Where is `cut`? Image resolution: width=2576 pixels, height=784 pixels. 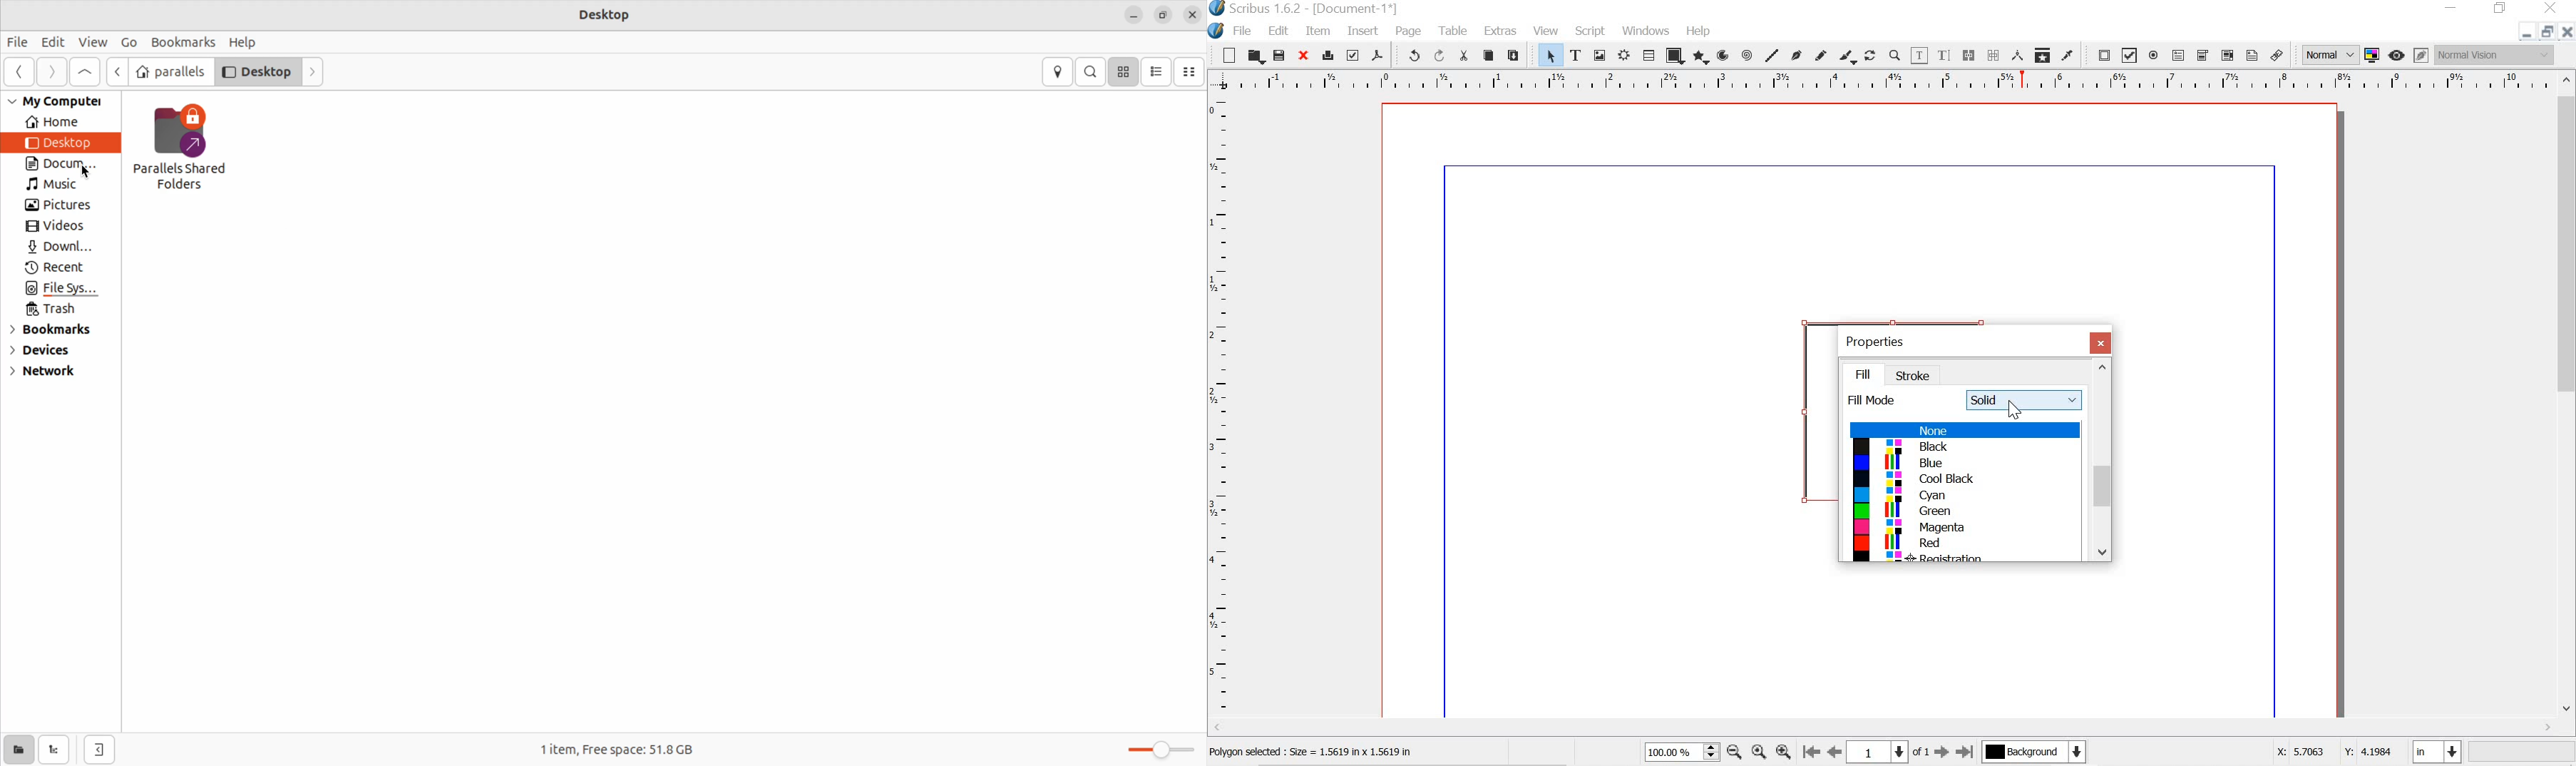 cut is located at coordinates (1465, 56).